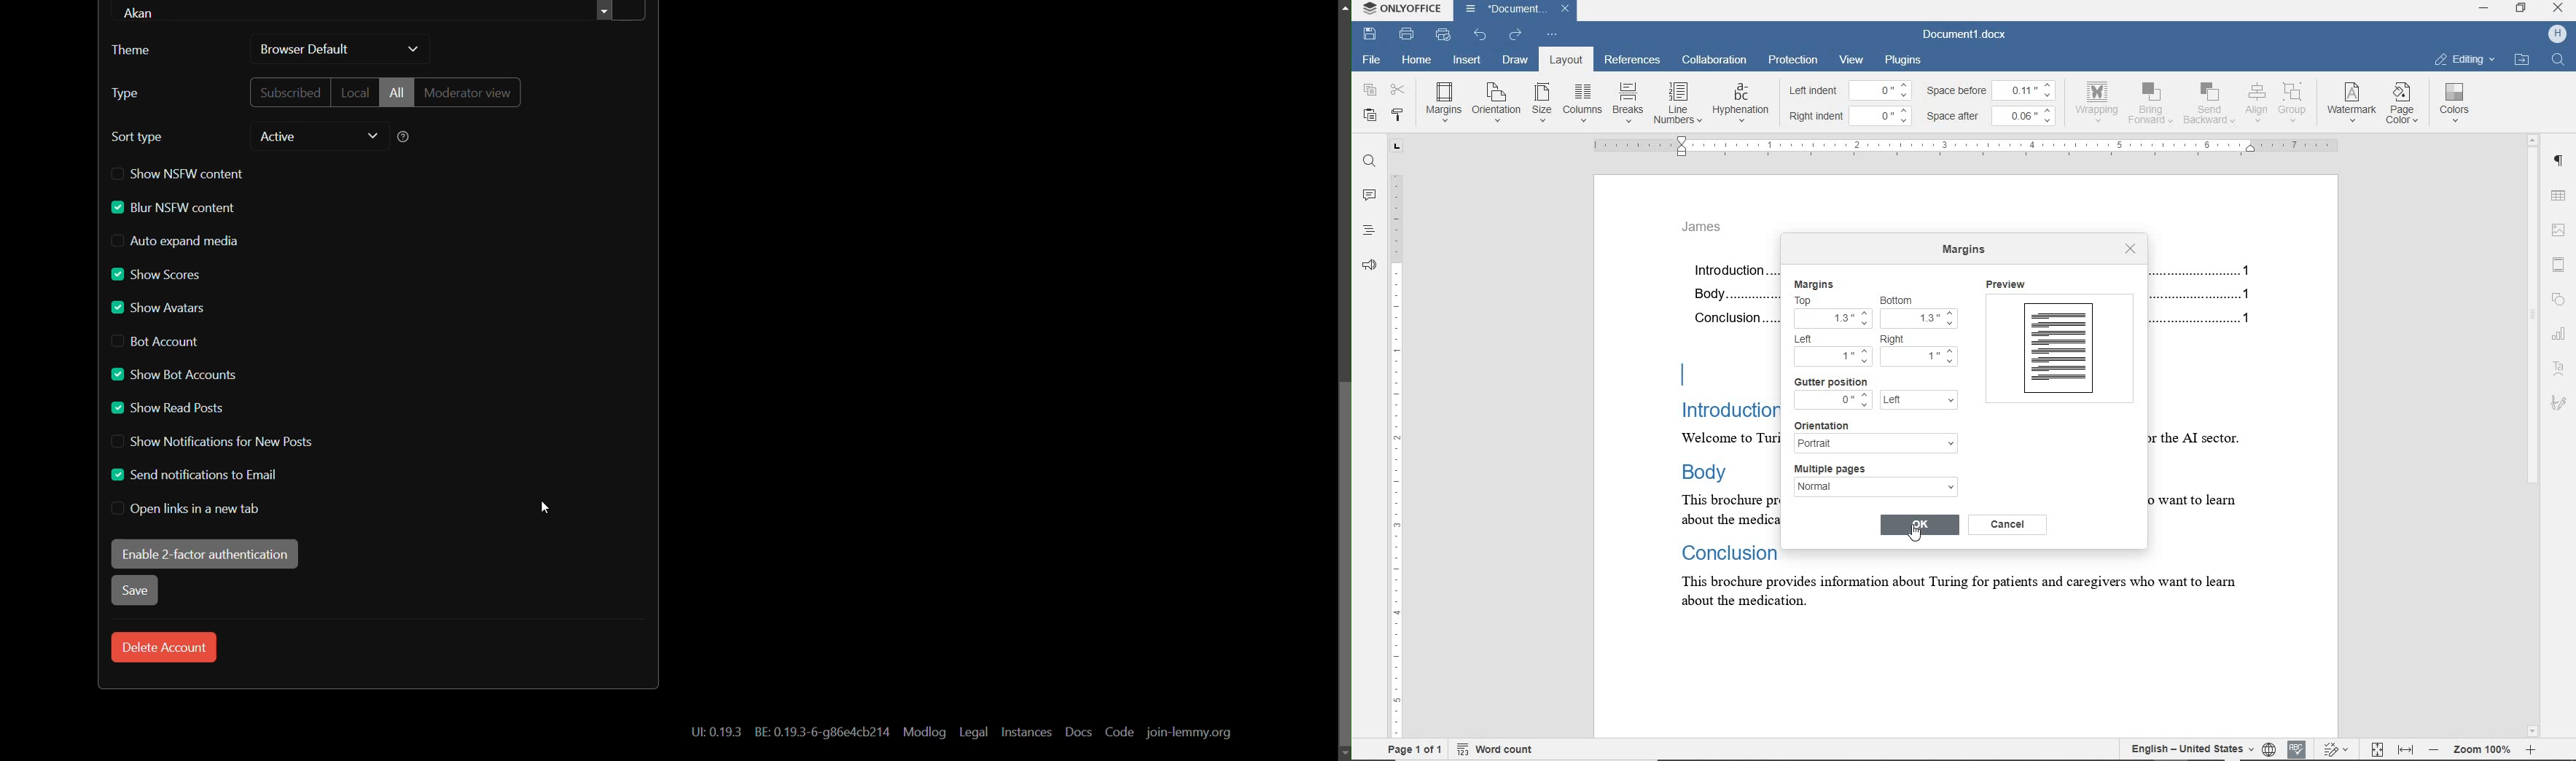 The image size is (2576, 784). I want to click on group, so click(2293, 102).